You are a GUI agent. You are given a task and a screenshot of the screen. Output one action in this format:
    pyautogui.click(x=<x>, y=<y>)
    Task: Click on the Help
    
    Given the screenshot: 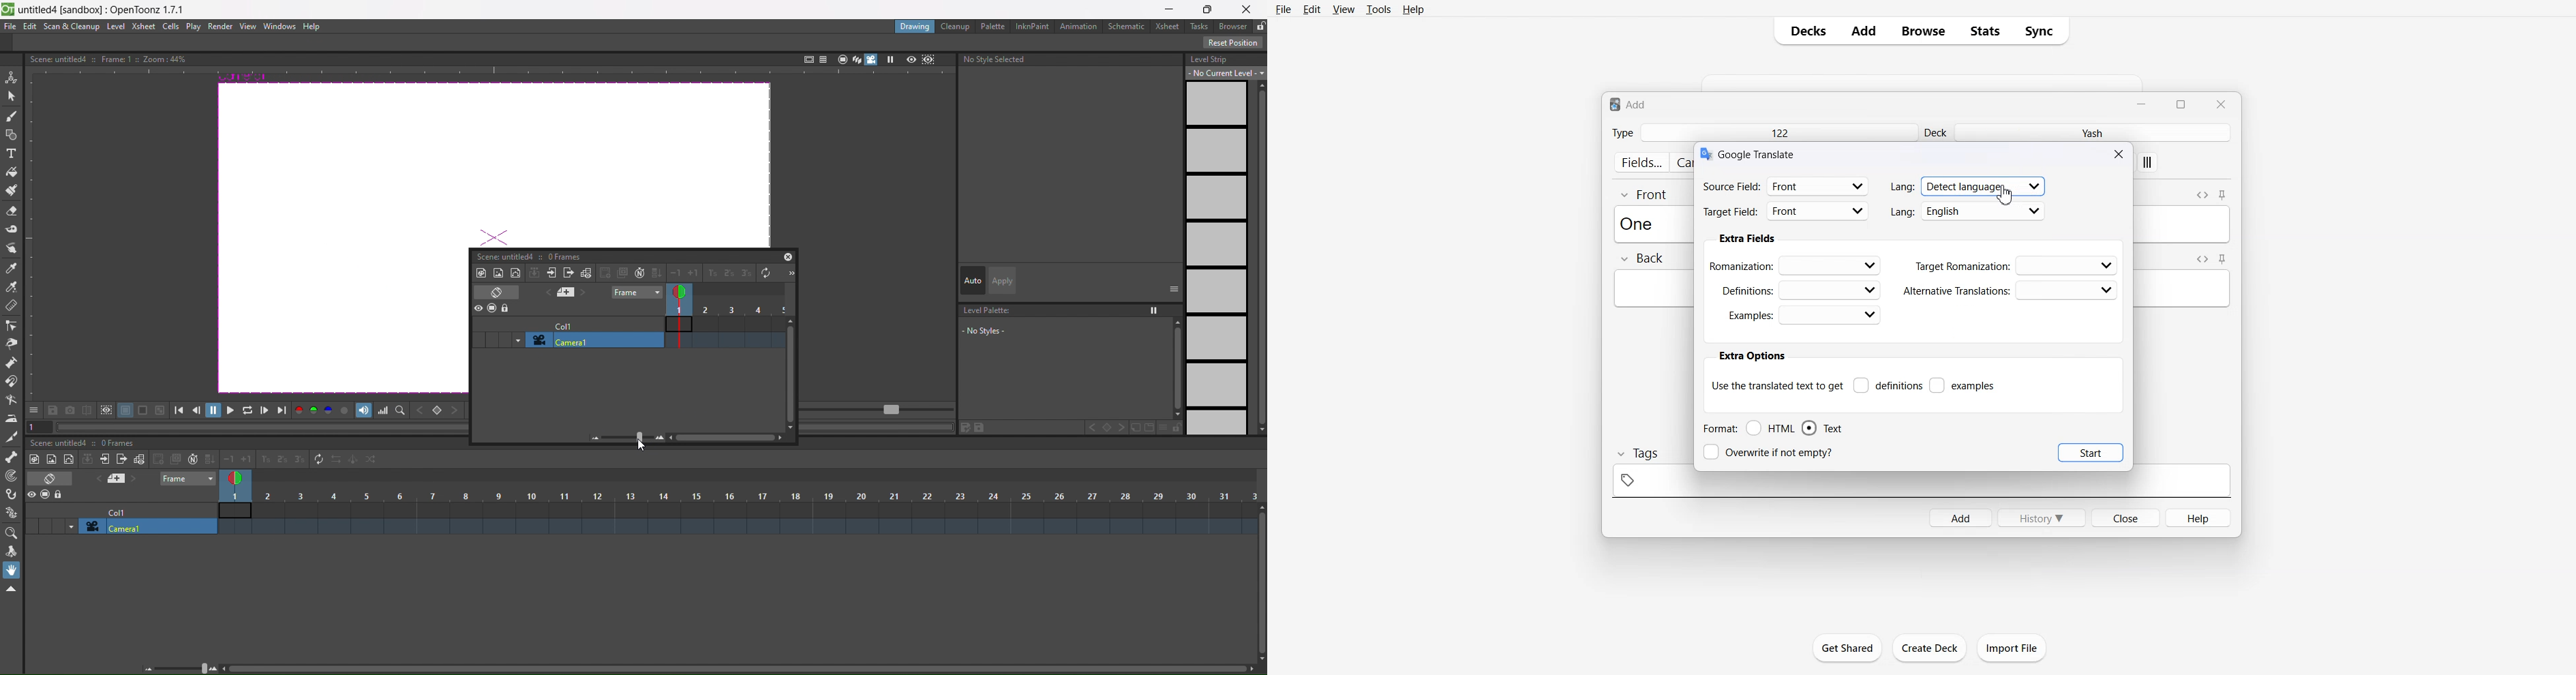 What is the action you would take?
    pyautogui.click(x=1414, y=9)
    